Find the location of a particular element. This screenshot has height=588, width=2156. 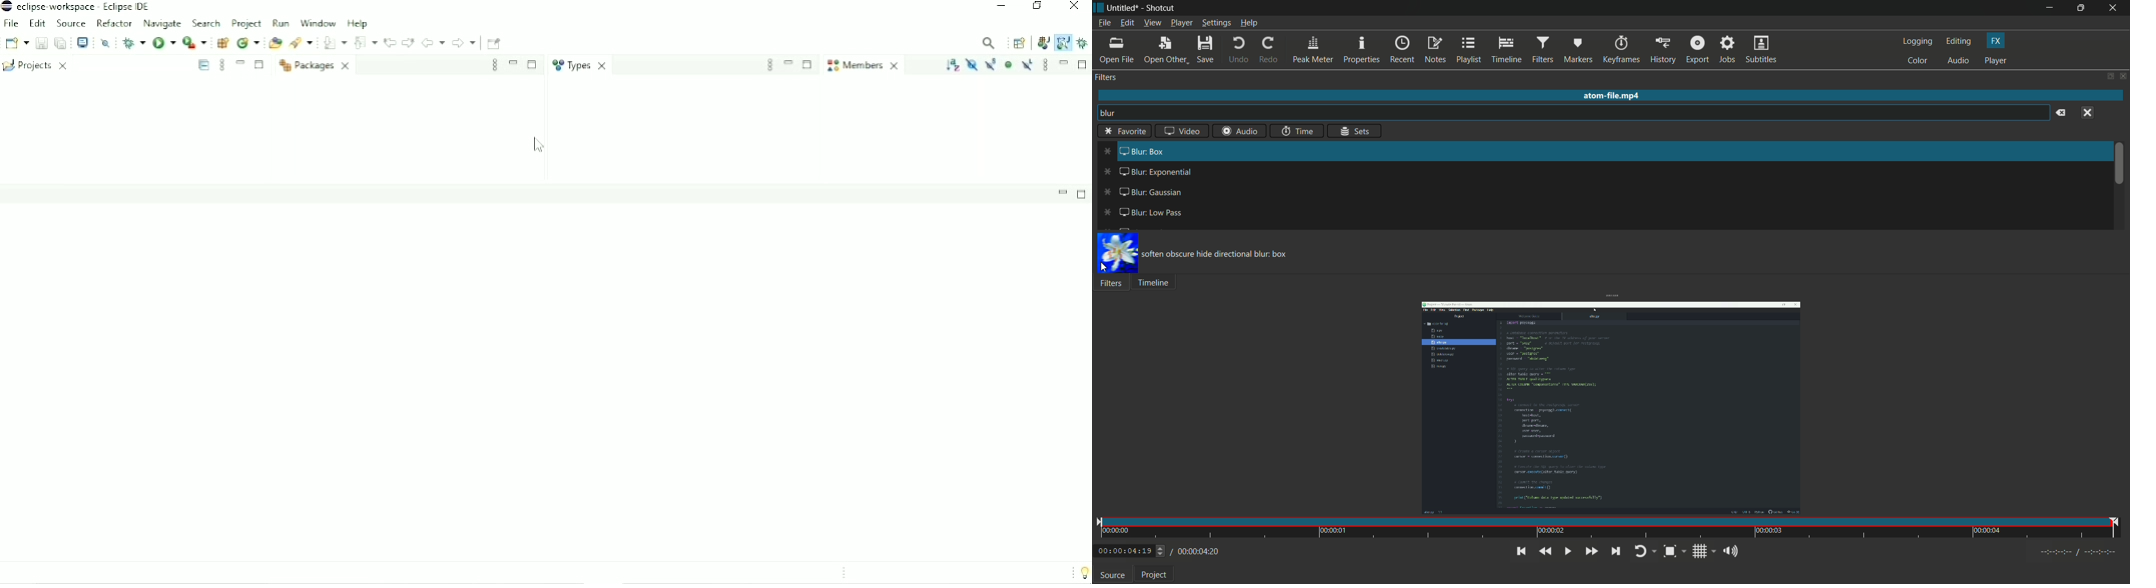

Java Browsing is located at coordinates (1063, 42).